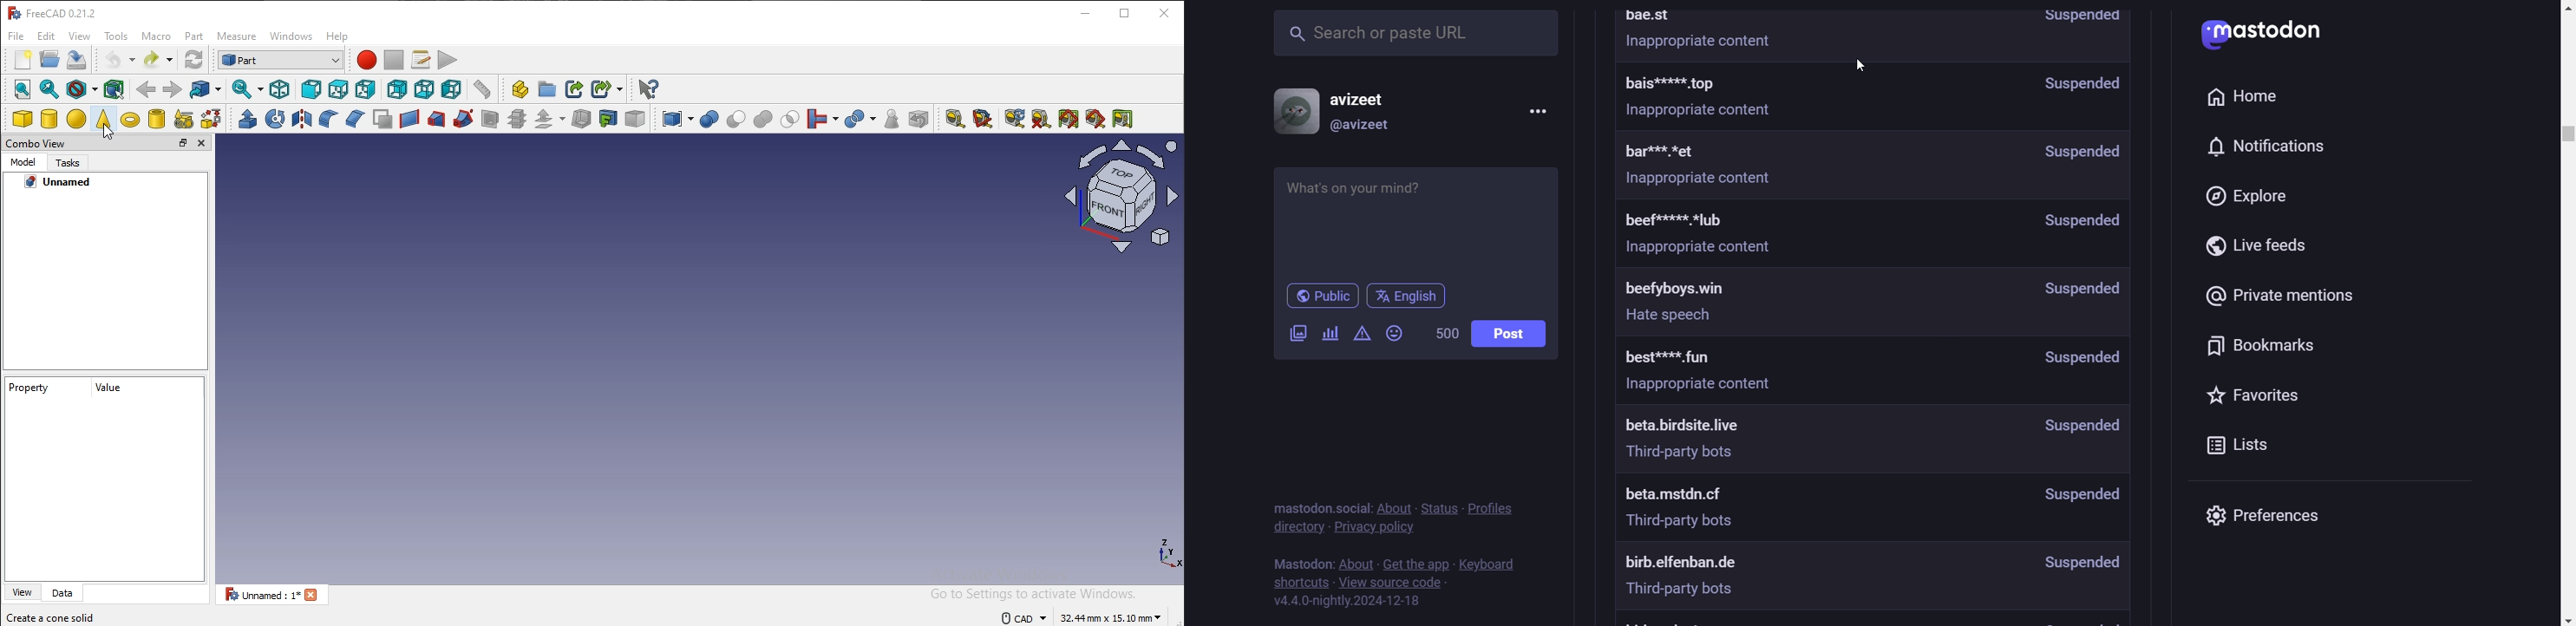  I want to click on notifications, so click(2272, 146).